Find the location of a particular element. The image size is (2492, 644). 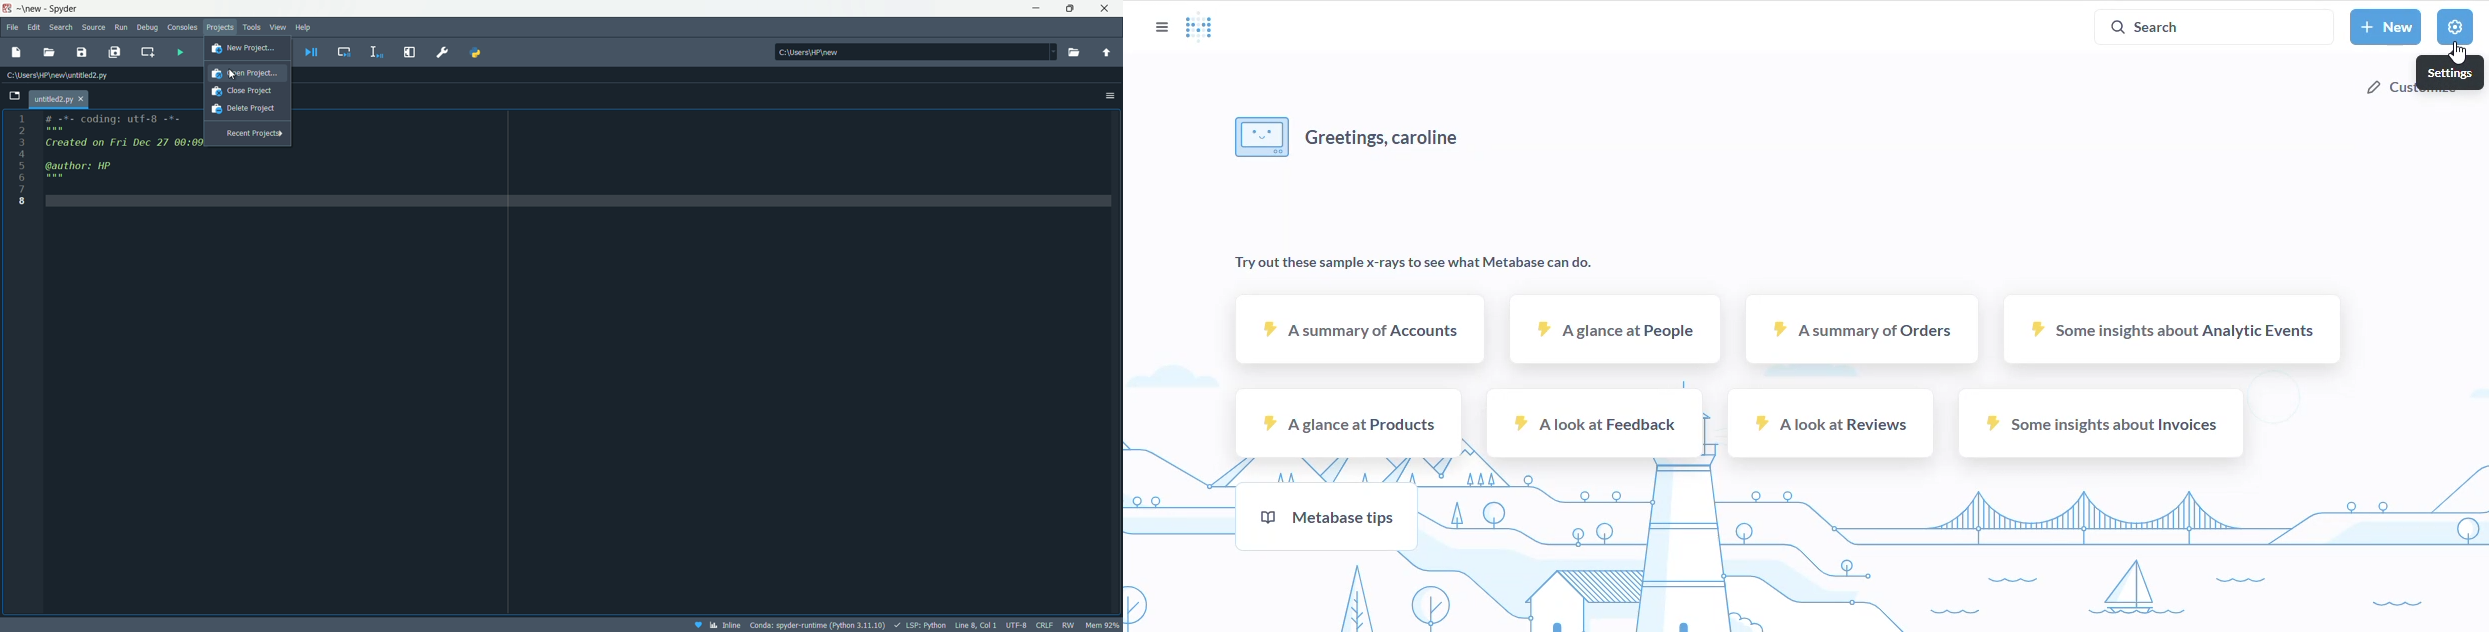

parent directory is located at coordinates (1107, 53).